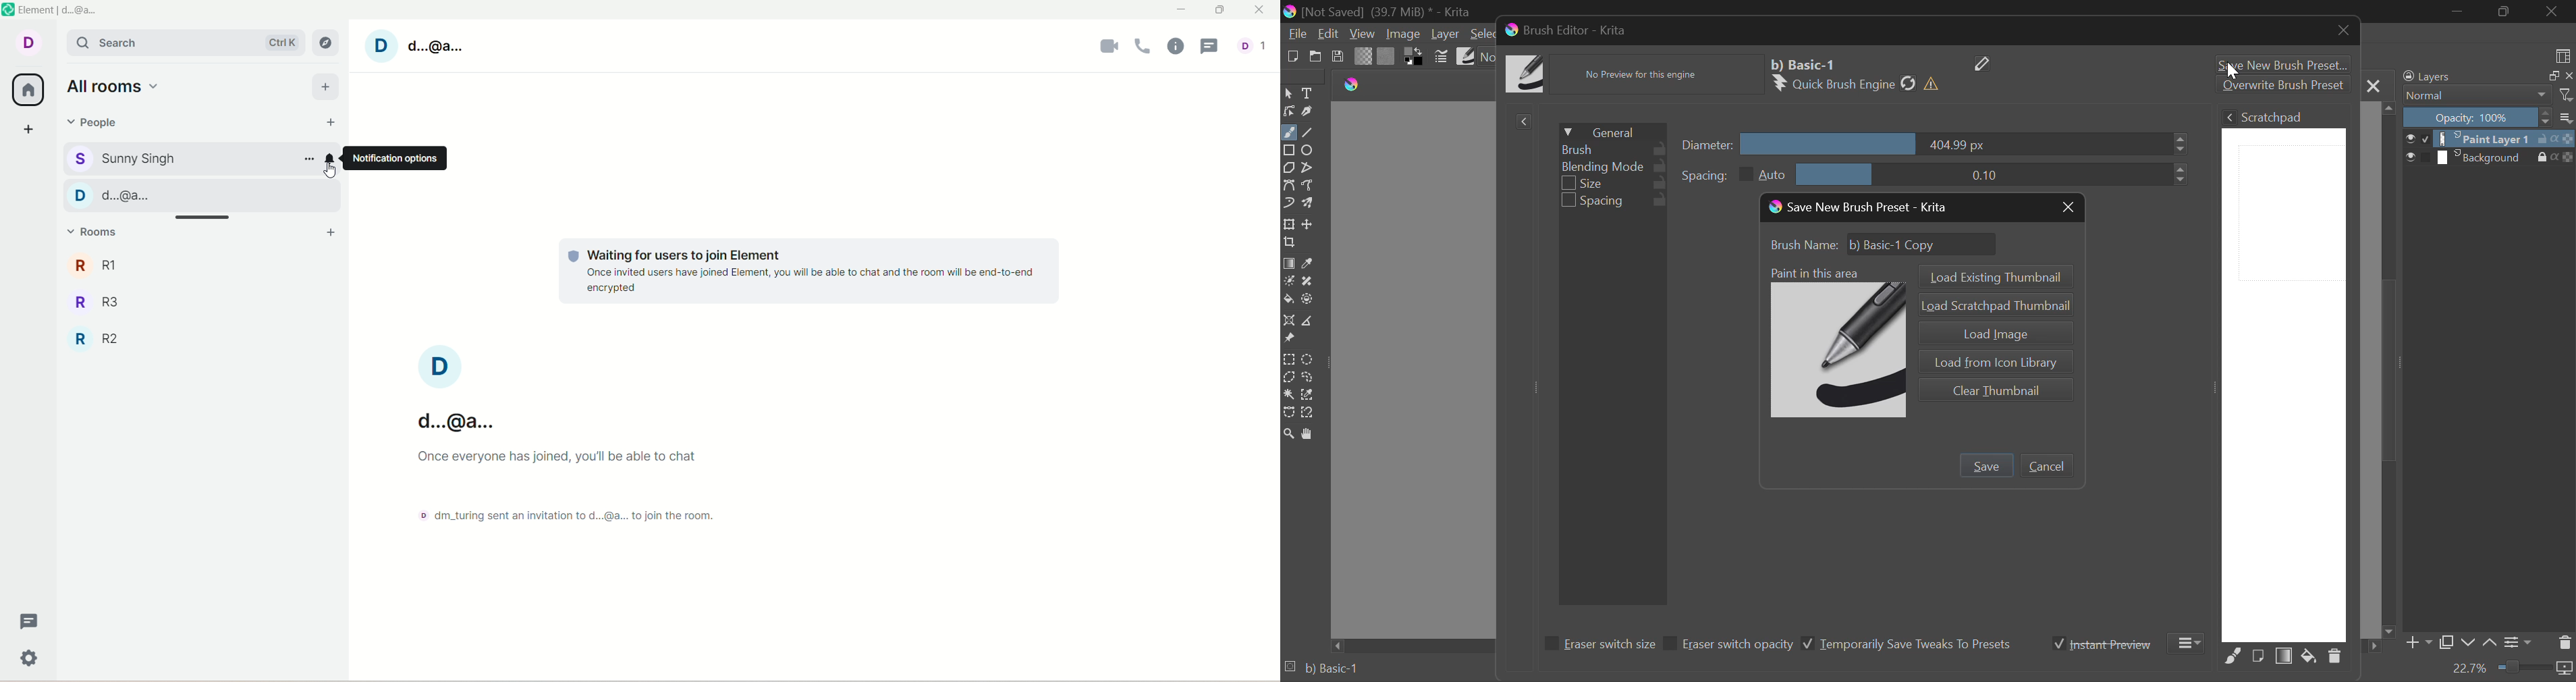 This screenshot has width=2576, height=700. Describe the element at coordinates (803, 272) in the screenshot. I see `text` at that location.